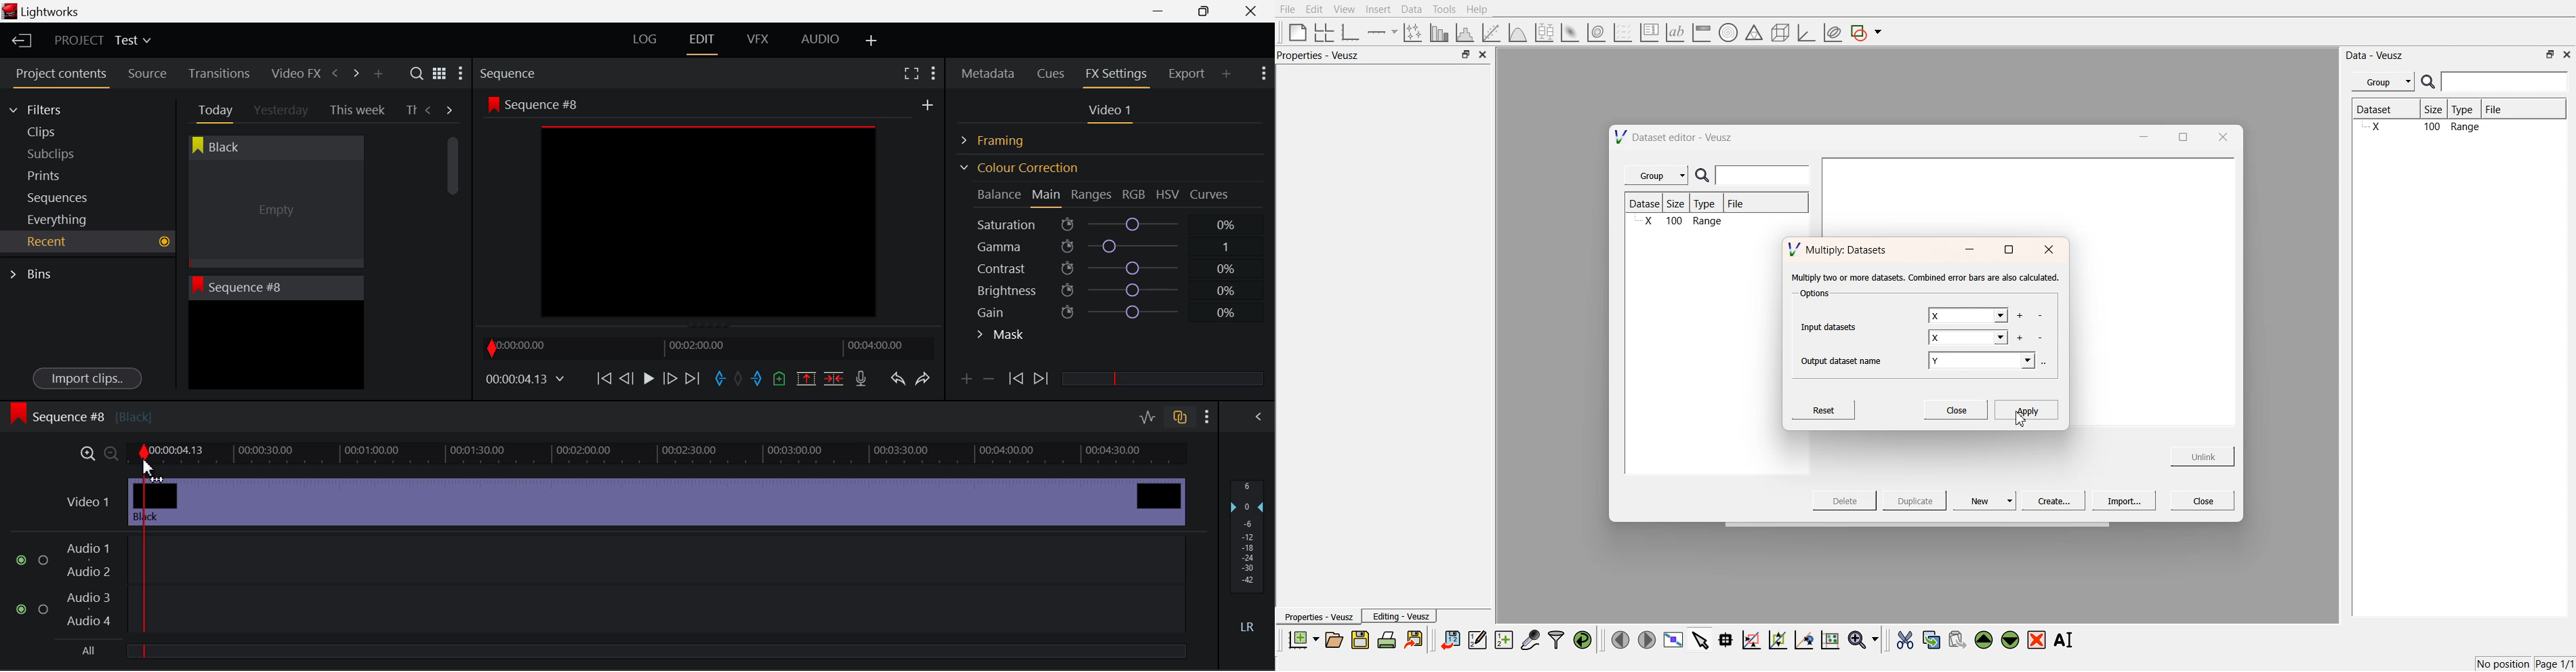 This screenshot has height=672, width=2576. Describe the element at coordinates (740, 380) in the screenshot. I see `Remove All Marks` at that location.